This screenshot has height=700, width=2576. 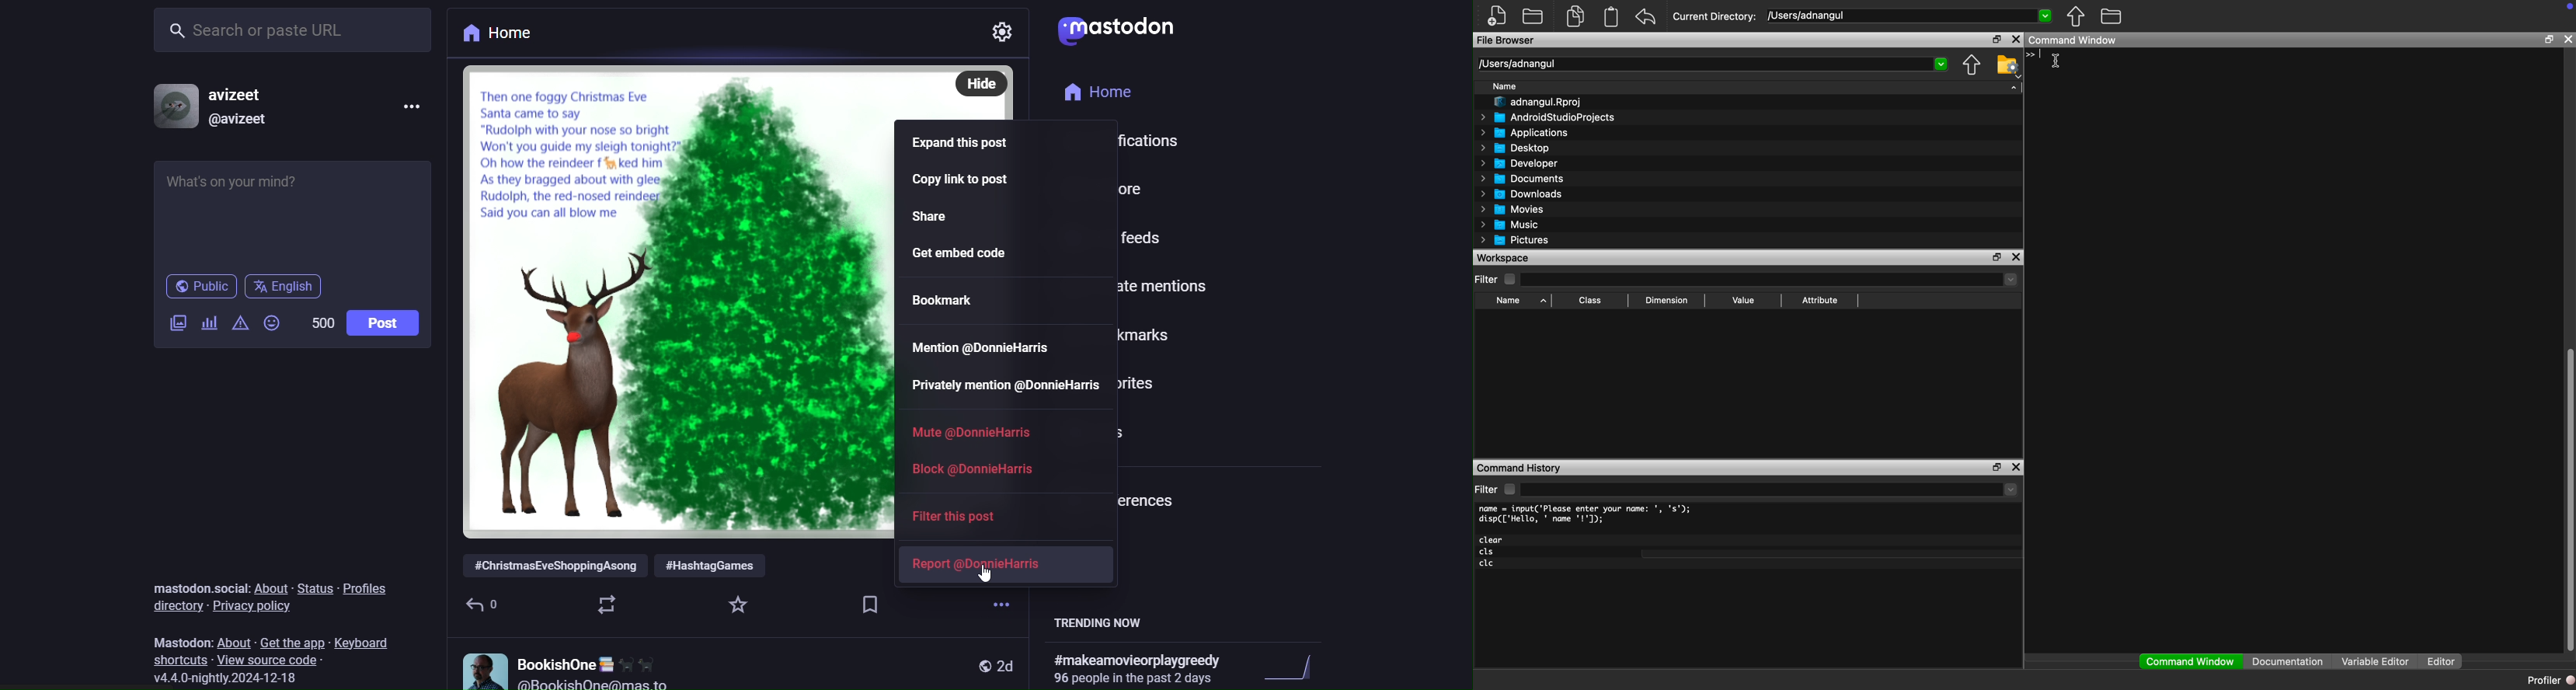 I want to click on favorites, so click(x=1137, y=381).